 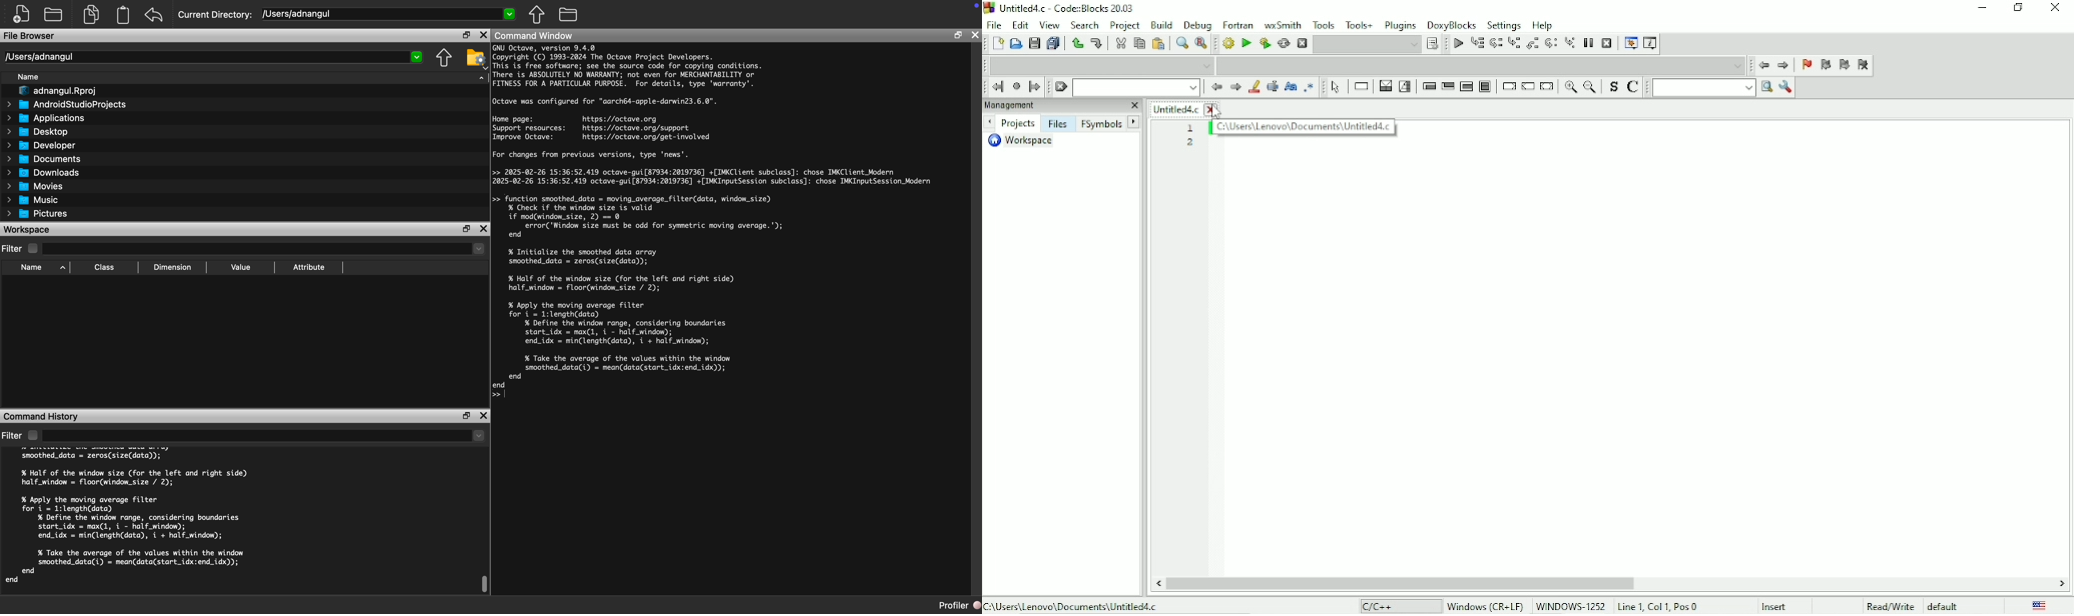 What do you see at coordinates (1476, 43) in the screenshot?
I see `Run to cursor` at bounding box center [1476, 43].